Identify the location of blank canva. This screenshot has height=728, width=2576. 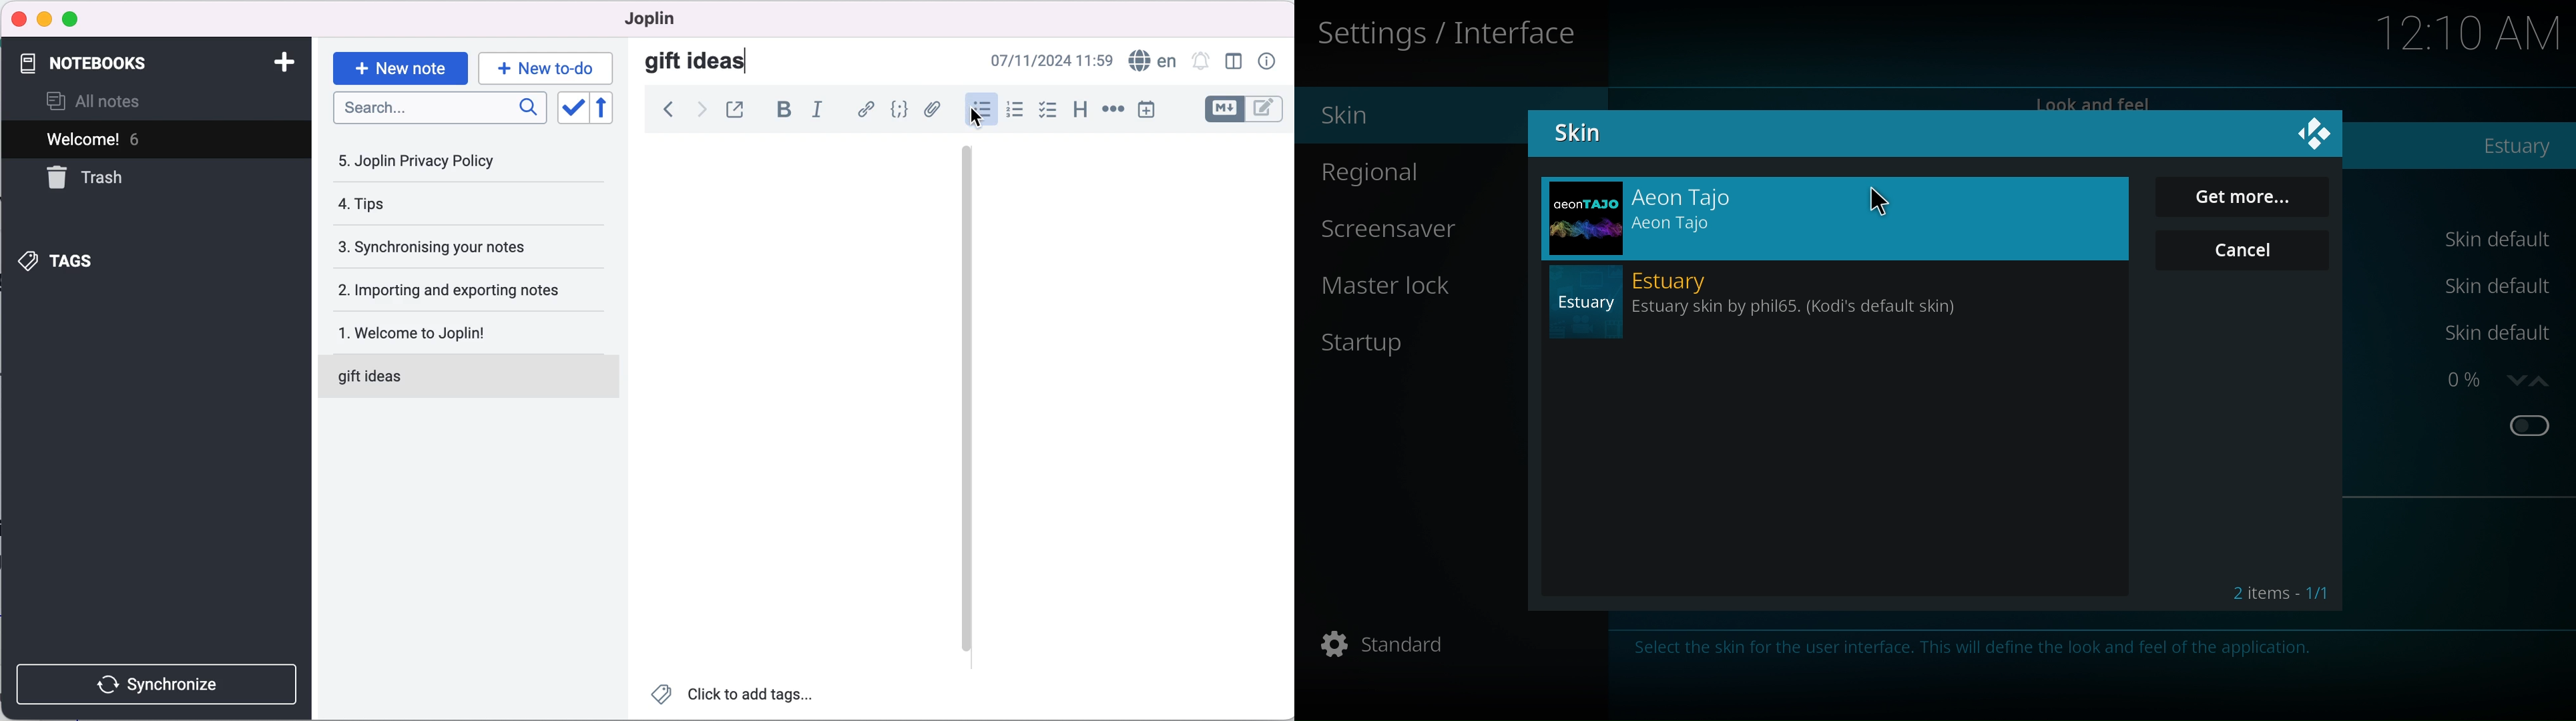
(803, 399).